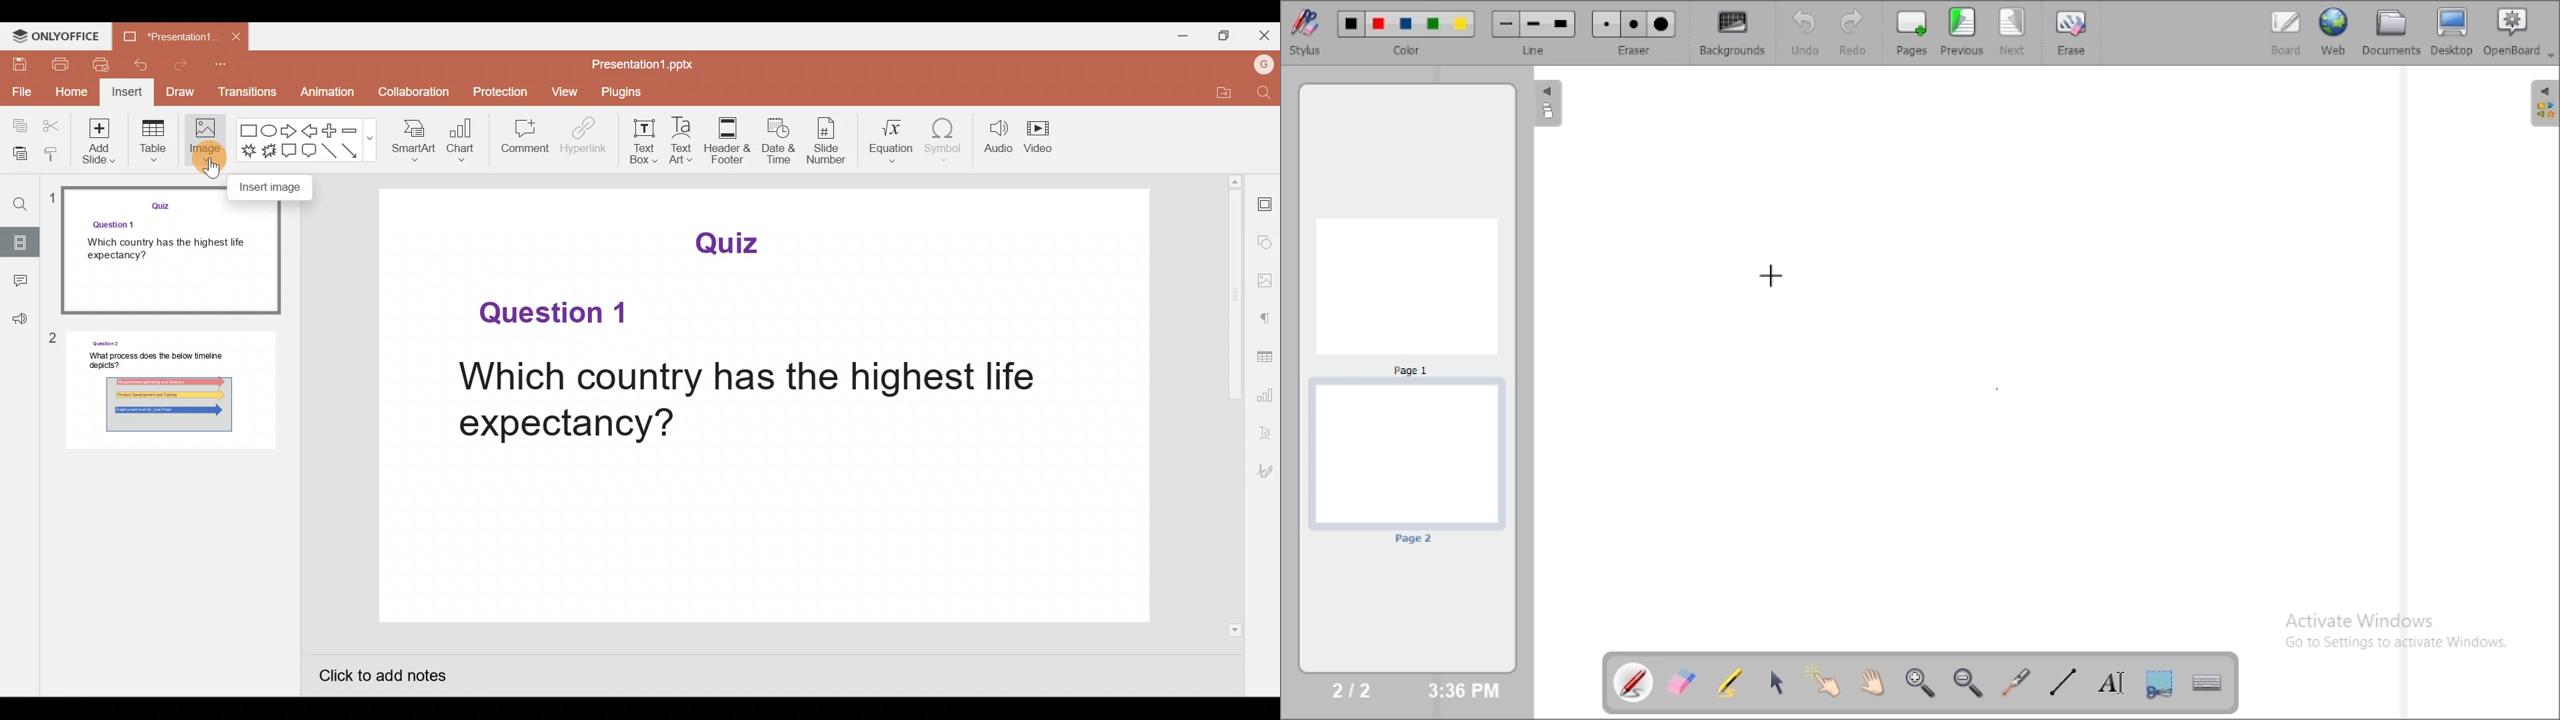  Describe the element at coordinates (243, 152) in the screenshot. I see `Explosion 1` at that location.